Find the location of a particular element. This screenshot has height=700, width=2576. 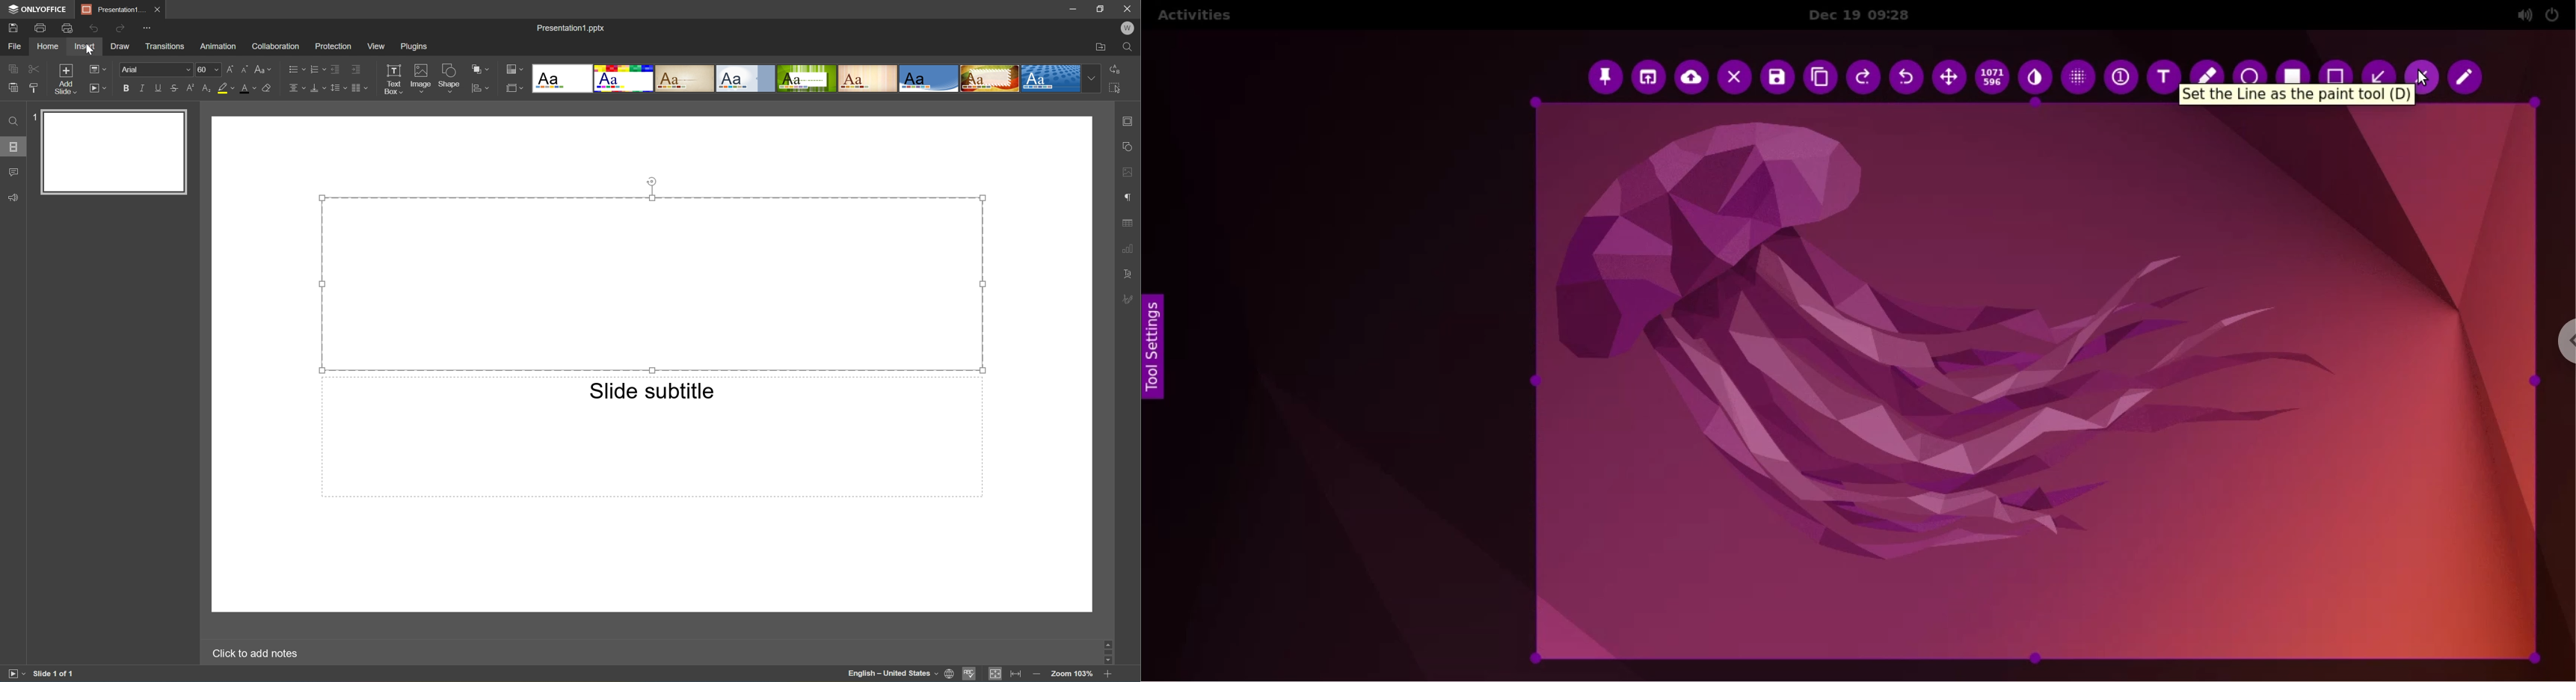

Text Box is located at coordinates (390, 77).